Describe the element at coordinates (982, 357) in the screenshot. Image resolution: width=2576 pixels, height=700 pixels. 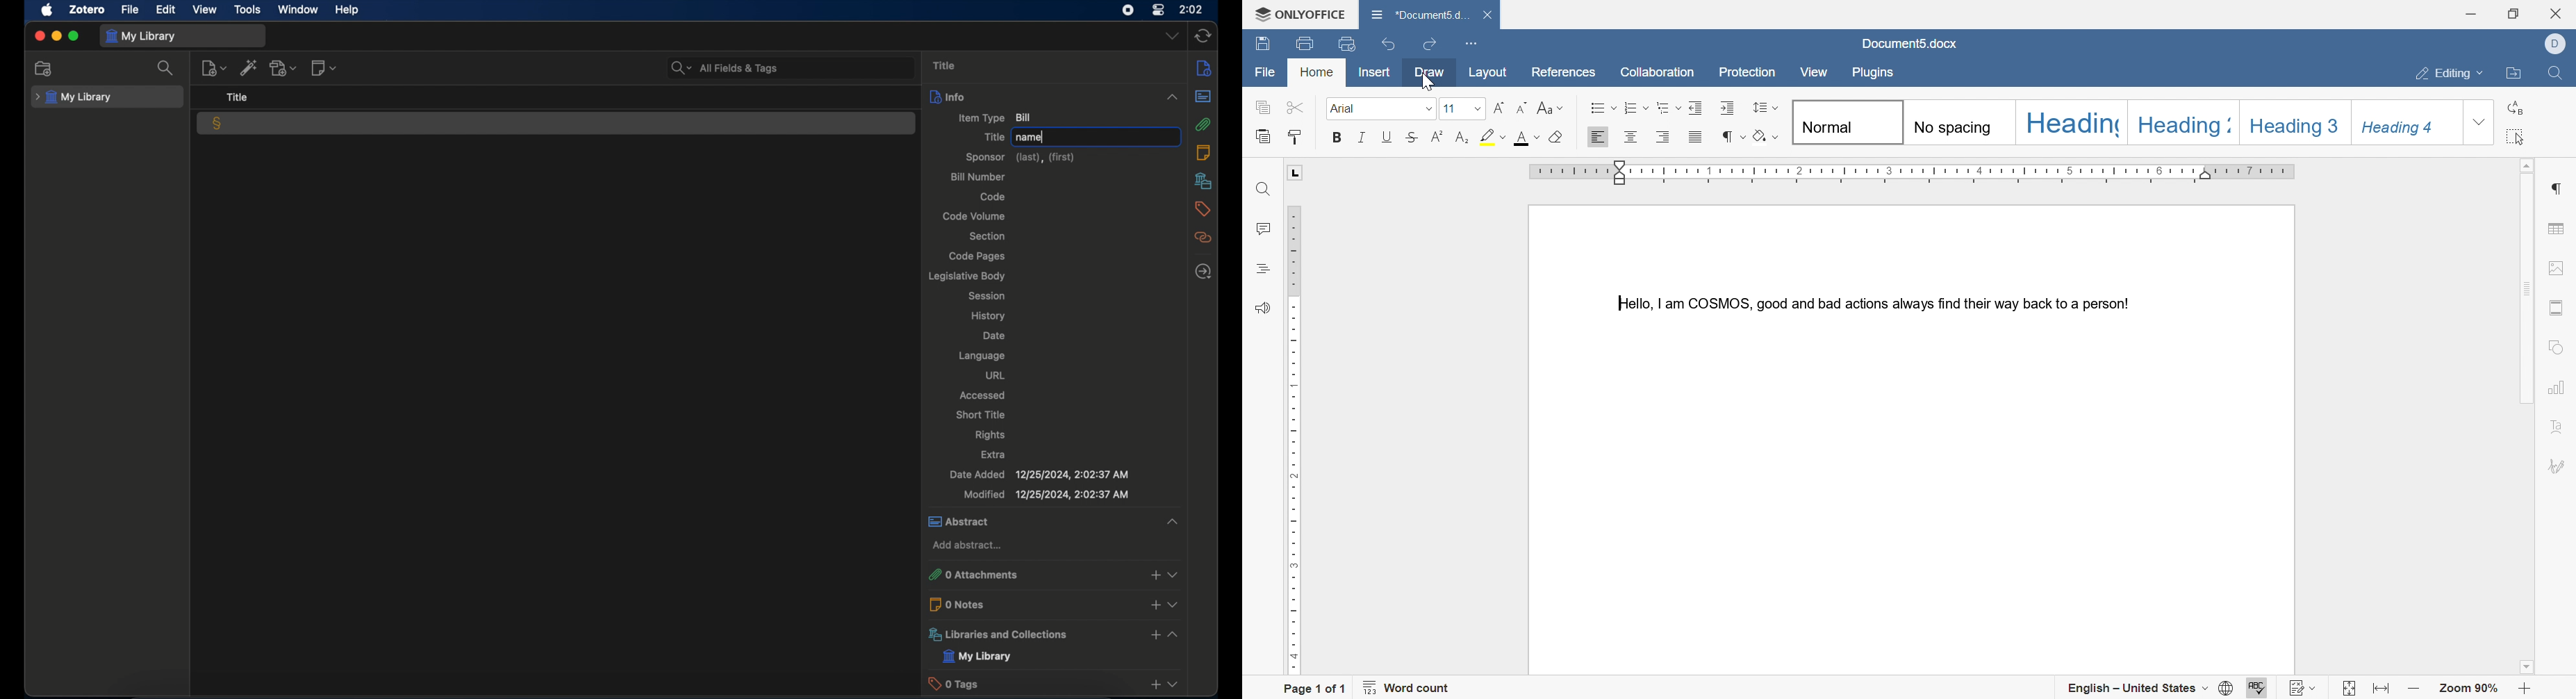
I see `language` at that location.